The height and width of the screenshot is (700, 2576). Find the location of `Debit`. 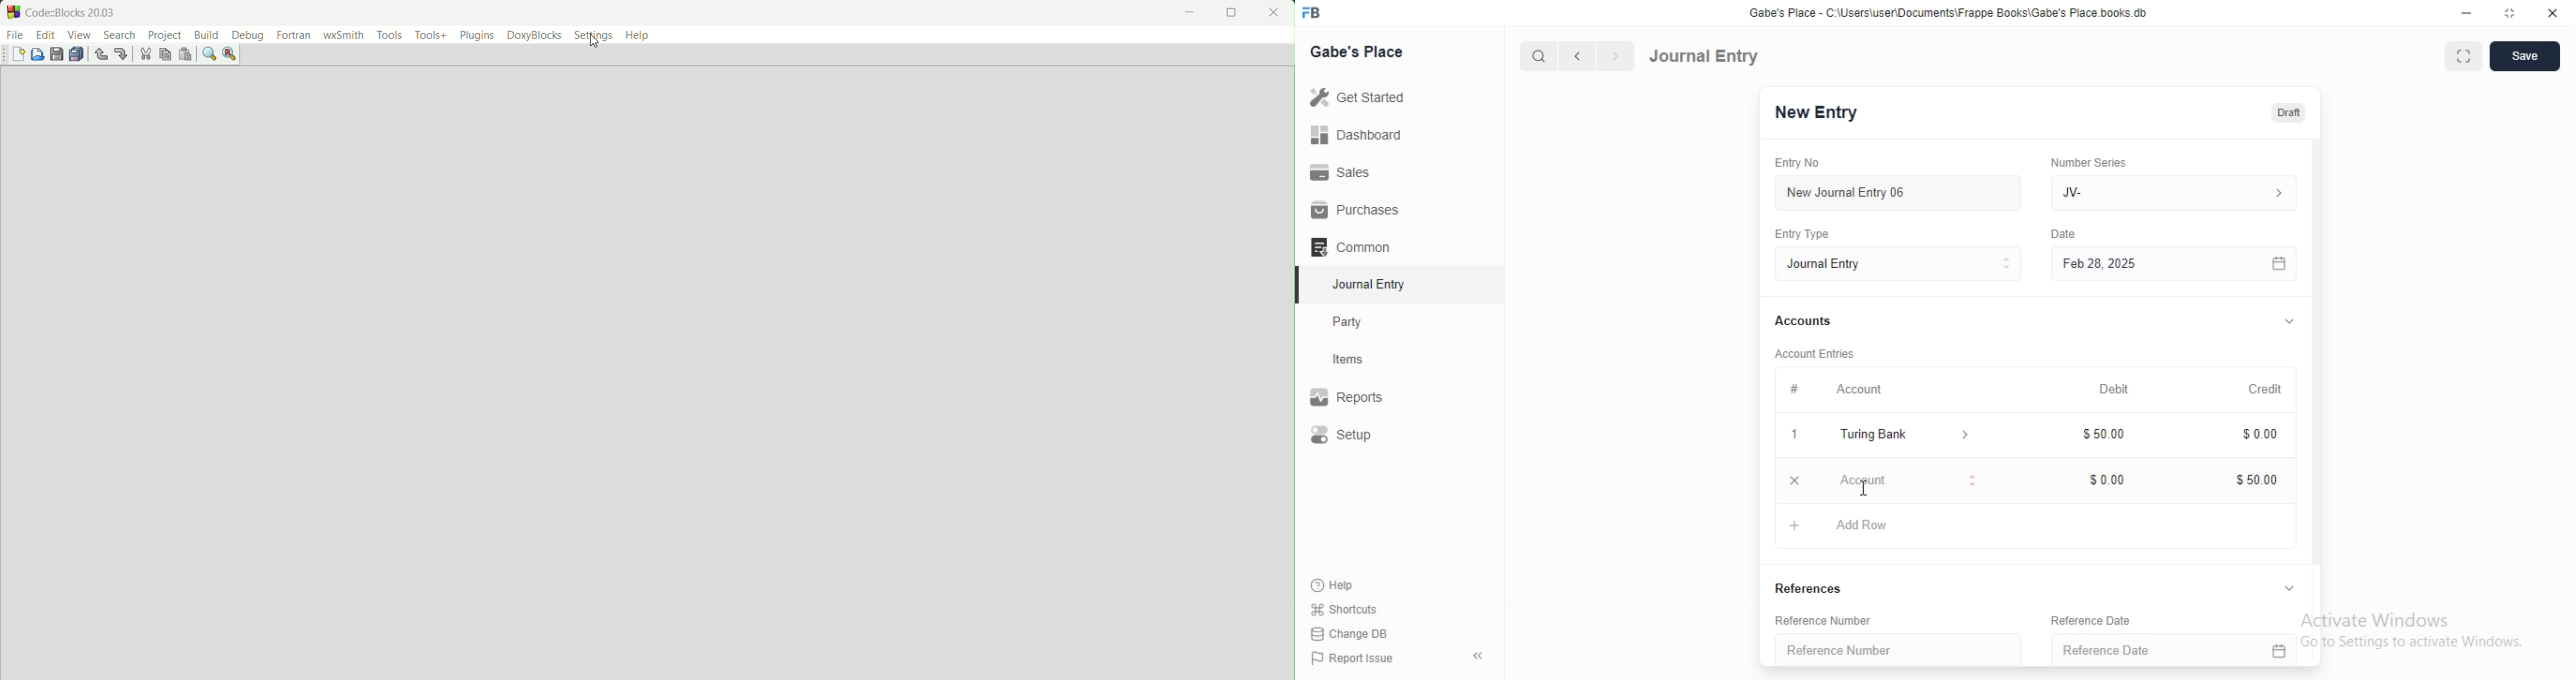

Debit is located at coordinates (2113, 390).